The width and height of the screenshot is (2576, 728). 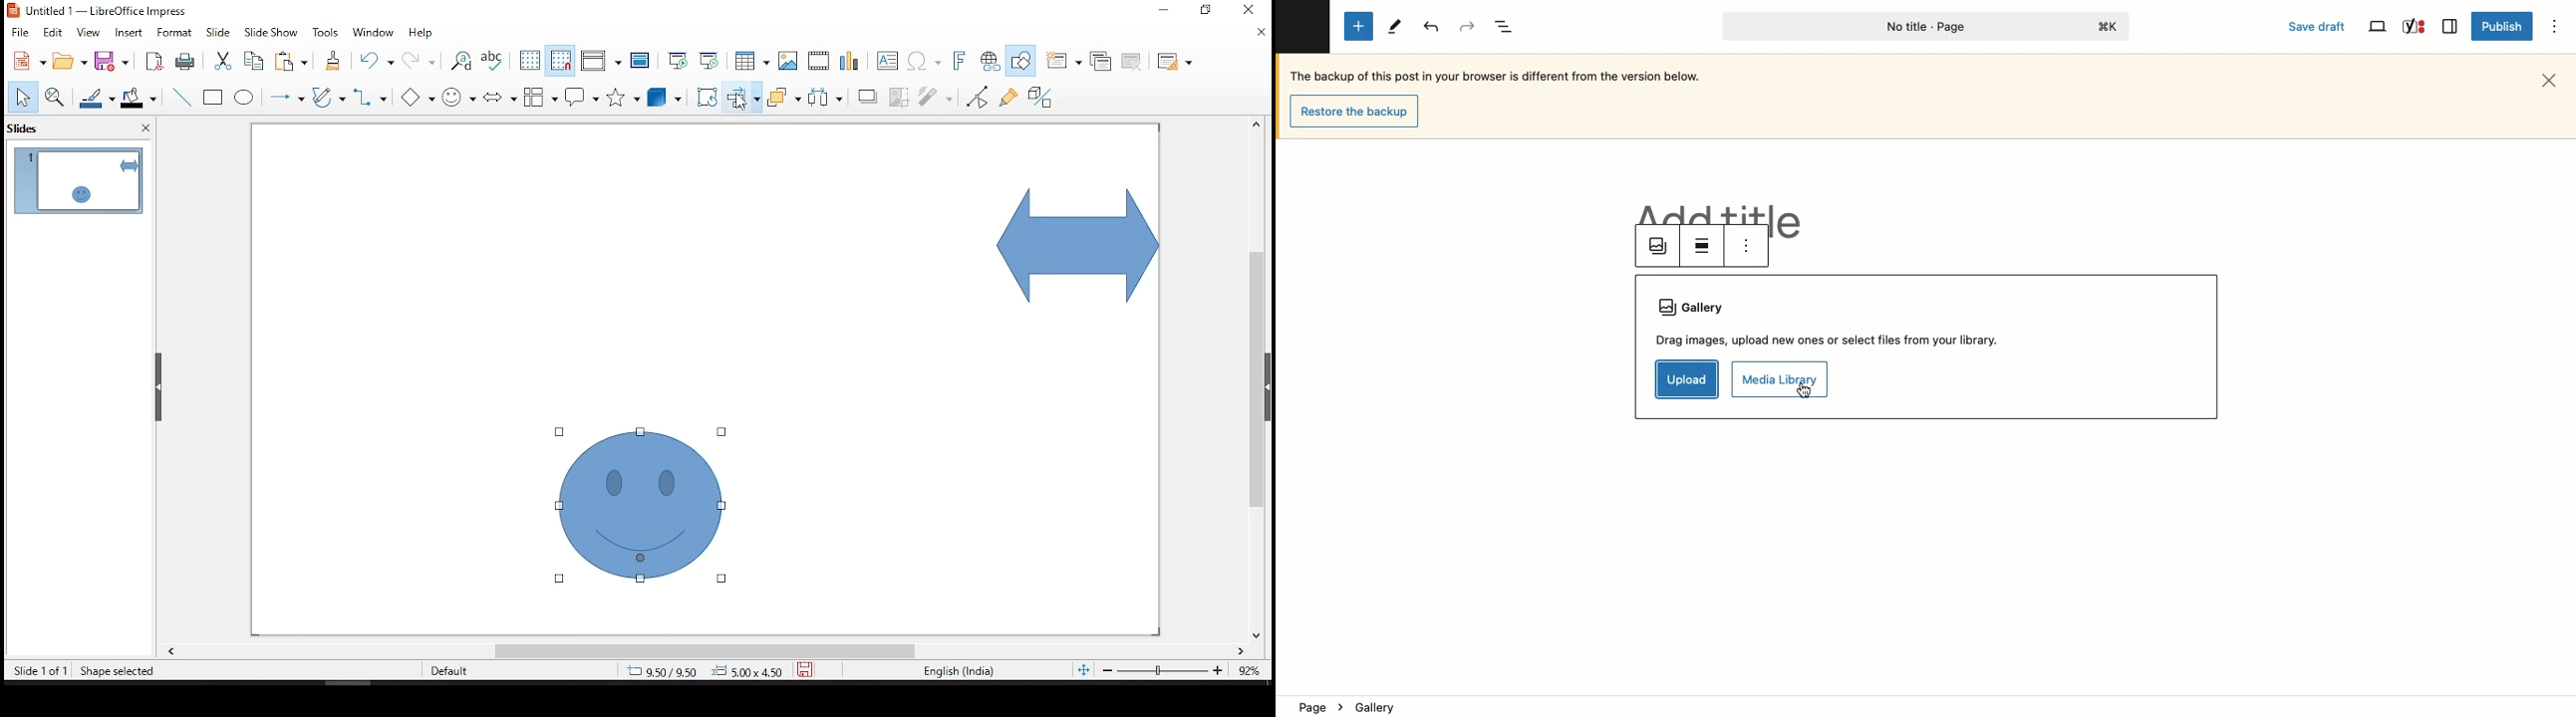 What do you see at coordinates (1471, 25) in the screenshot?
I see `Redo` at bounding box center [1471, 25].